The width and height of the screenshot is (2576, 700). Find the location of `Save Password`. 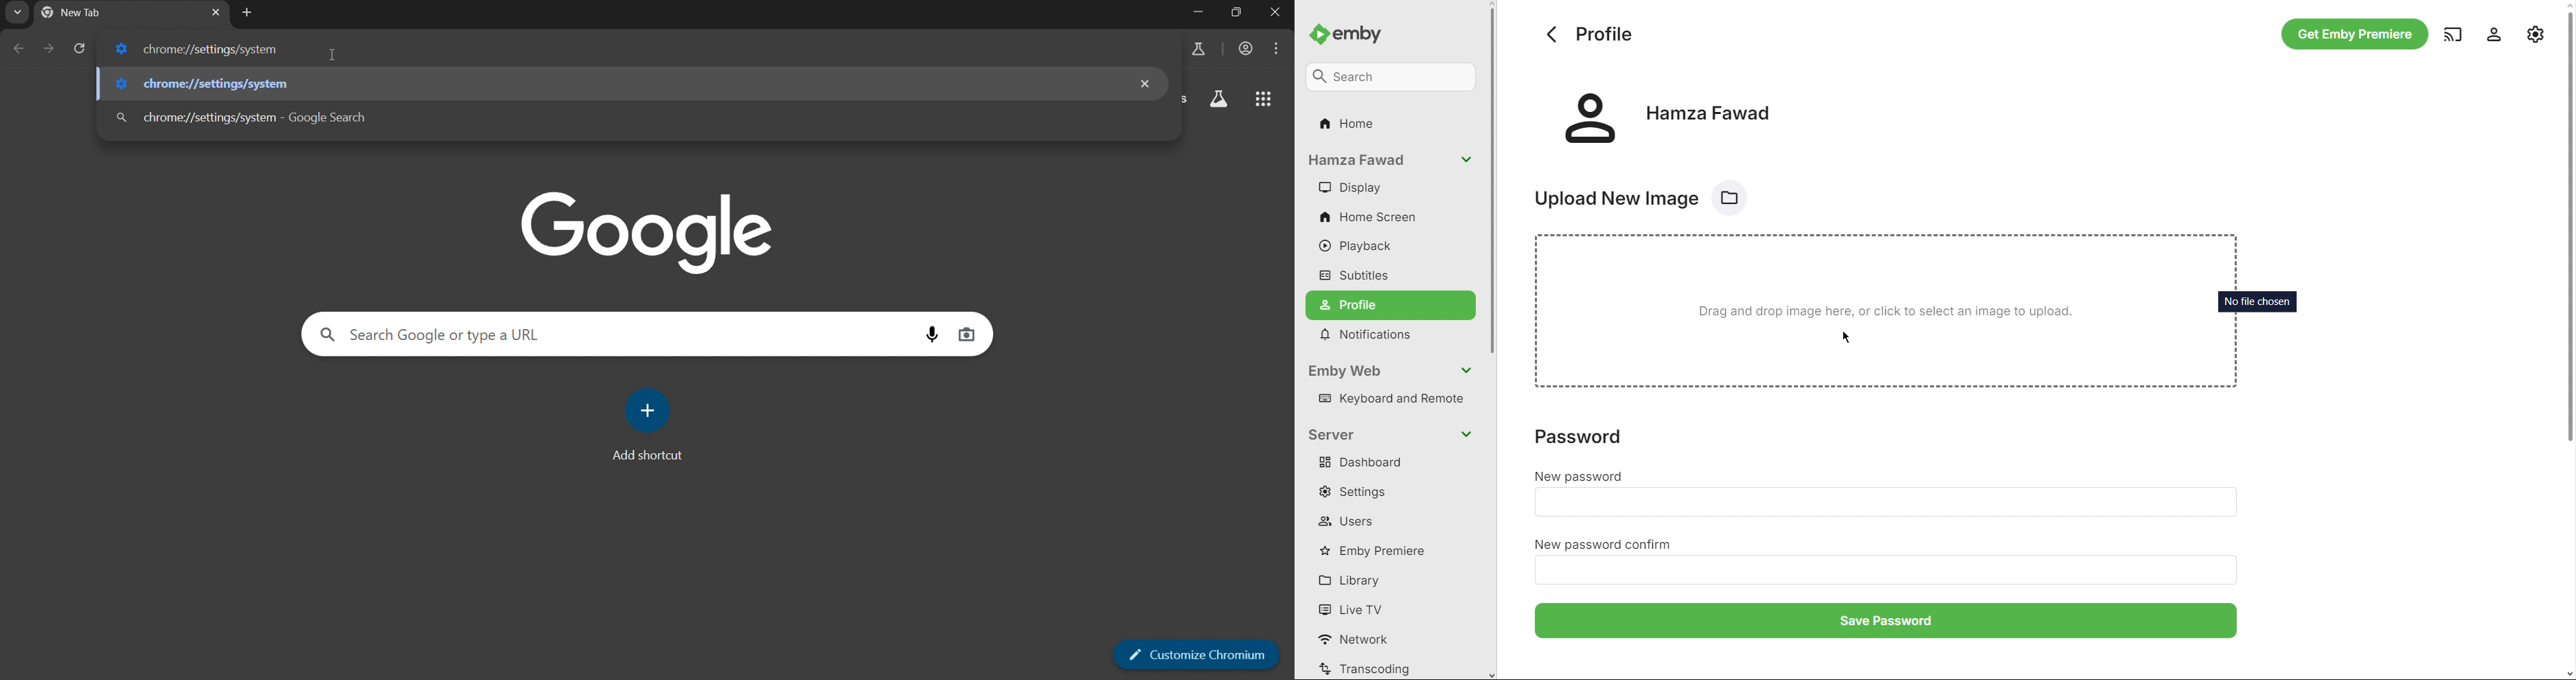

Save Password is located at coordinates (1888, 624).